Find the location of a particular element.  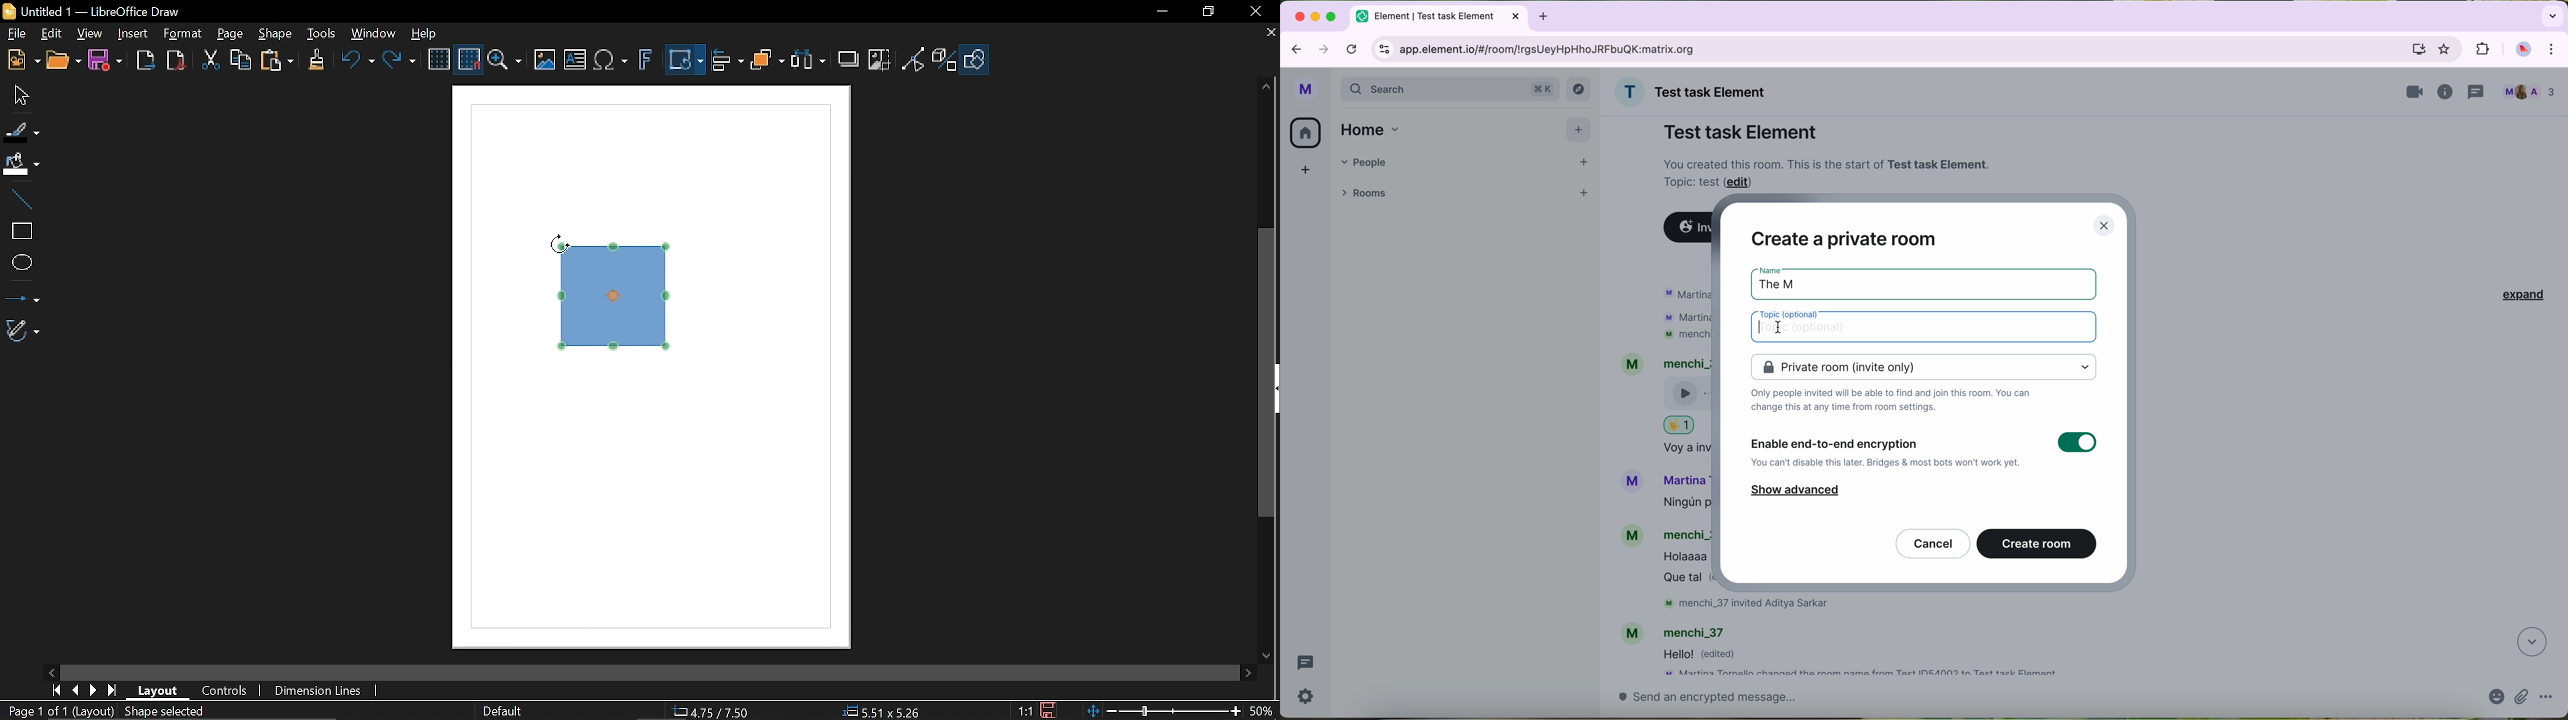

Untitled 1 -- LibreOffice Draw is located at coordinates (107, 10).